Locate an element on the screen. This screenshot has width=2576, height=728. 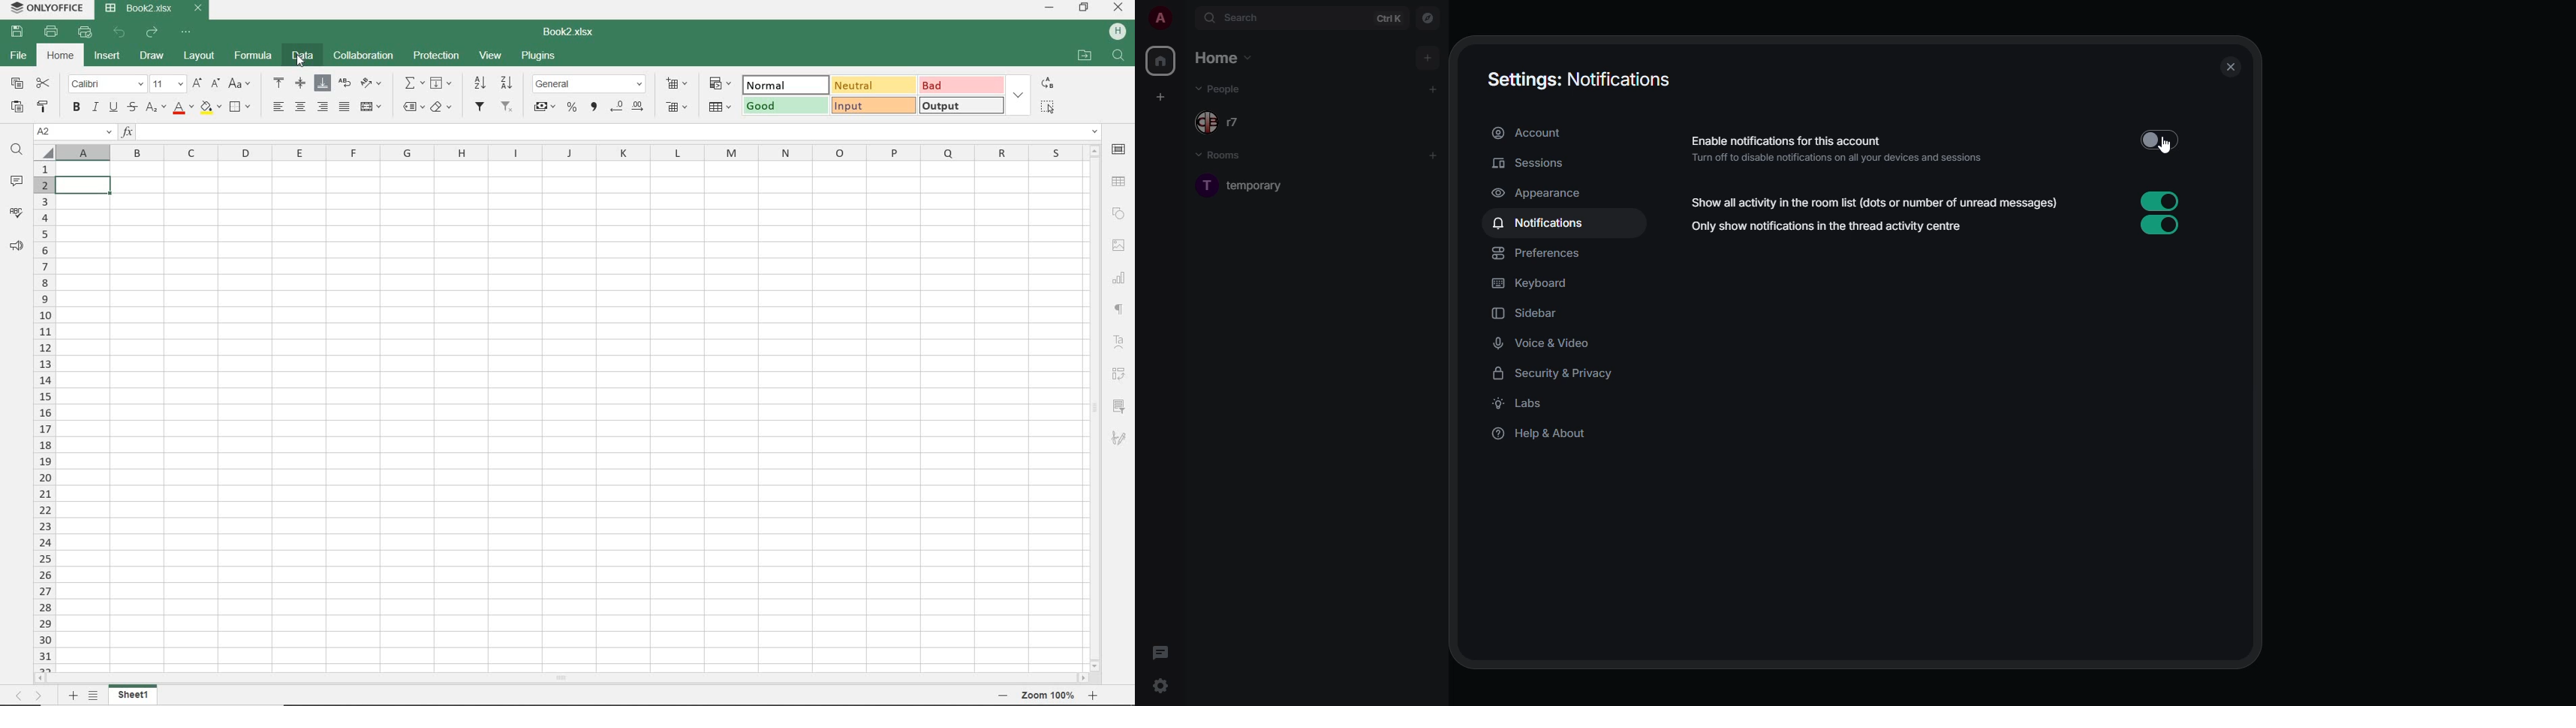
PRINT is located at coordinates (51, 32).